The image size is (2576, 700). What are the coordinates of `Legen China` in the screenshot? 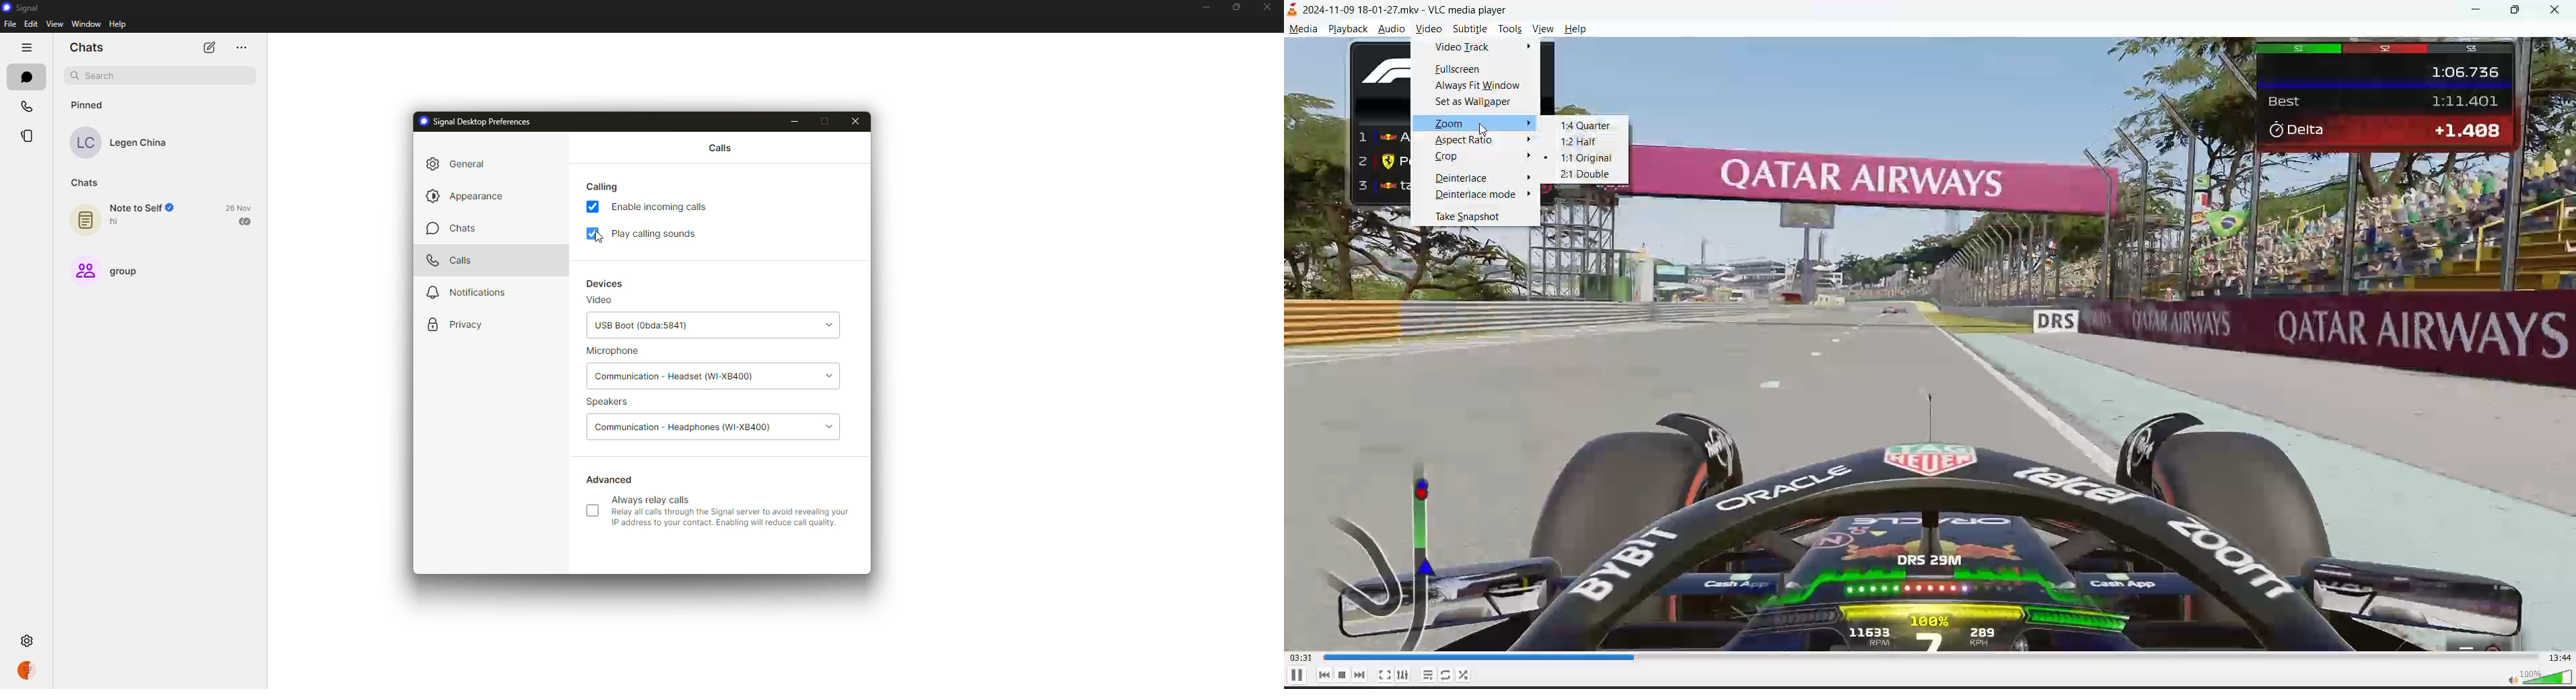 It's located at (139, 144).